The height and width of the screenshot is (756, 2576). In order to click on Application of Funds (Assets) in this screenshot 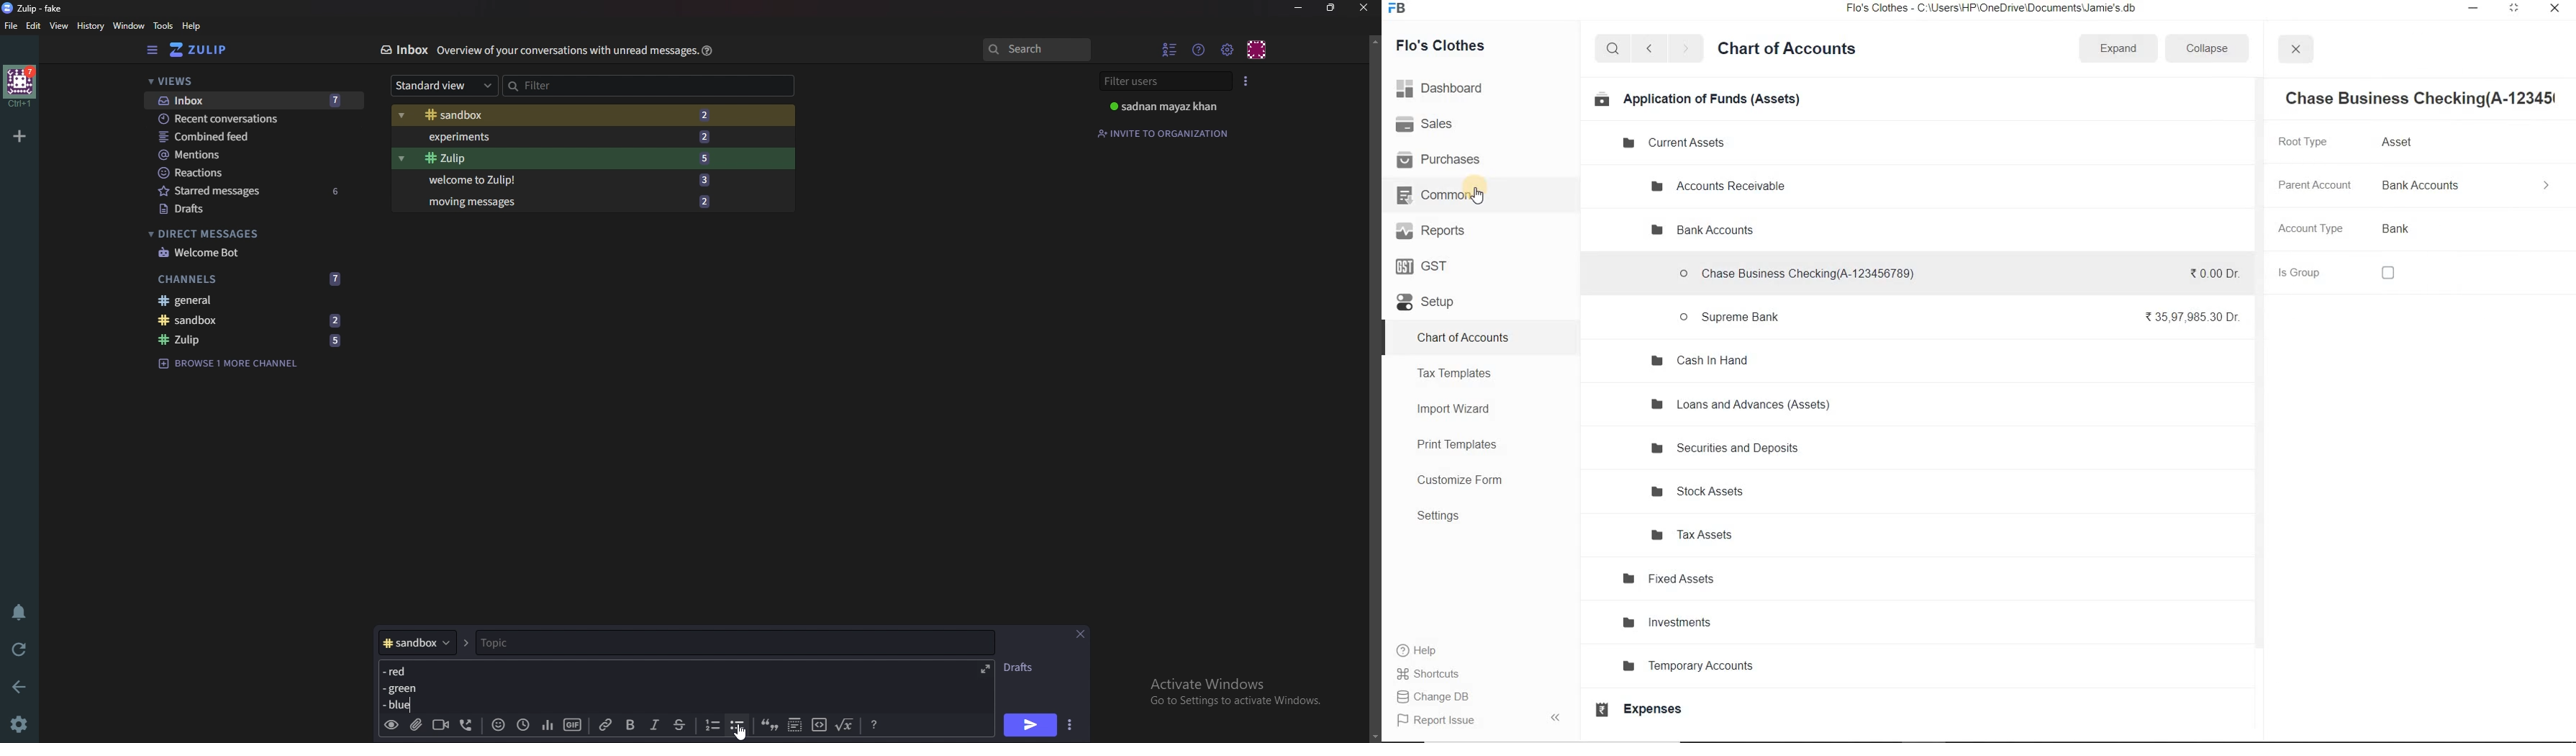, I will do `click(1699, 100)`.